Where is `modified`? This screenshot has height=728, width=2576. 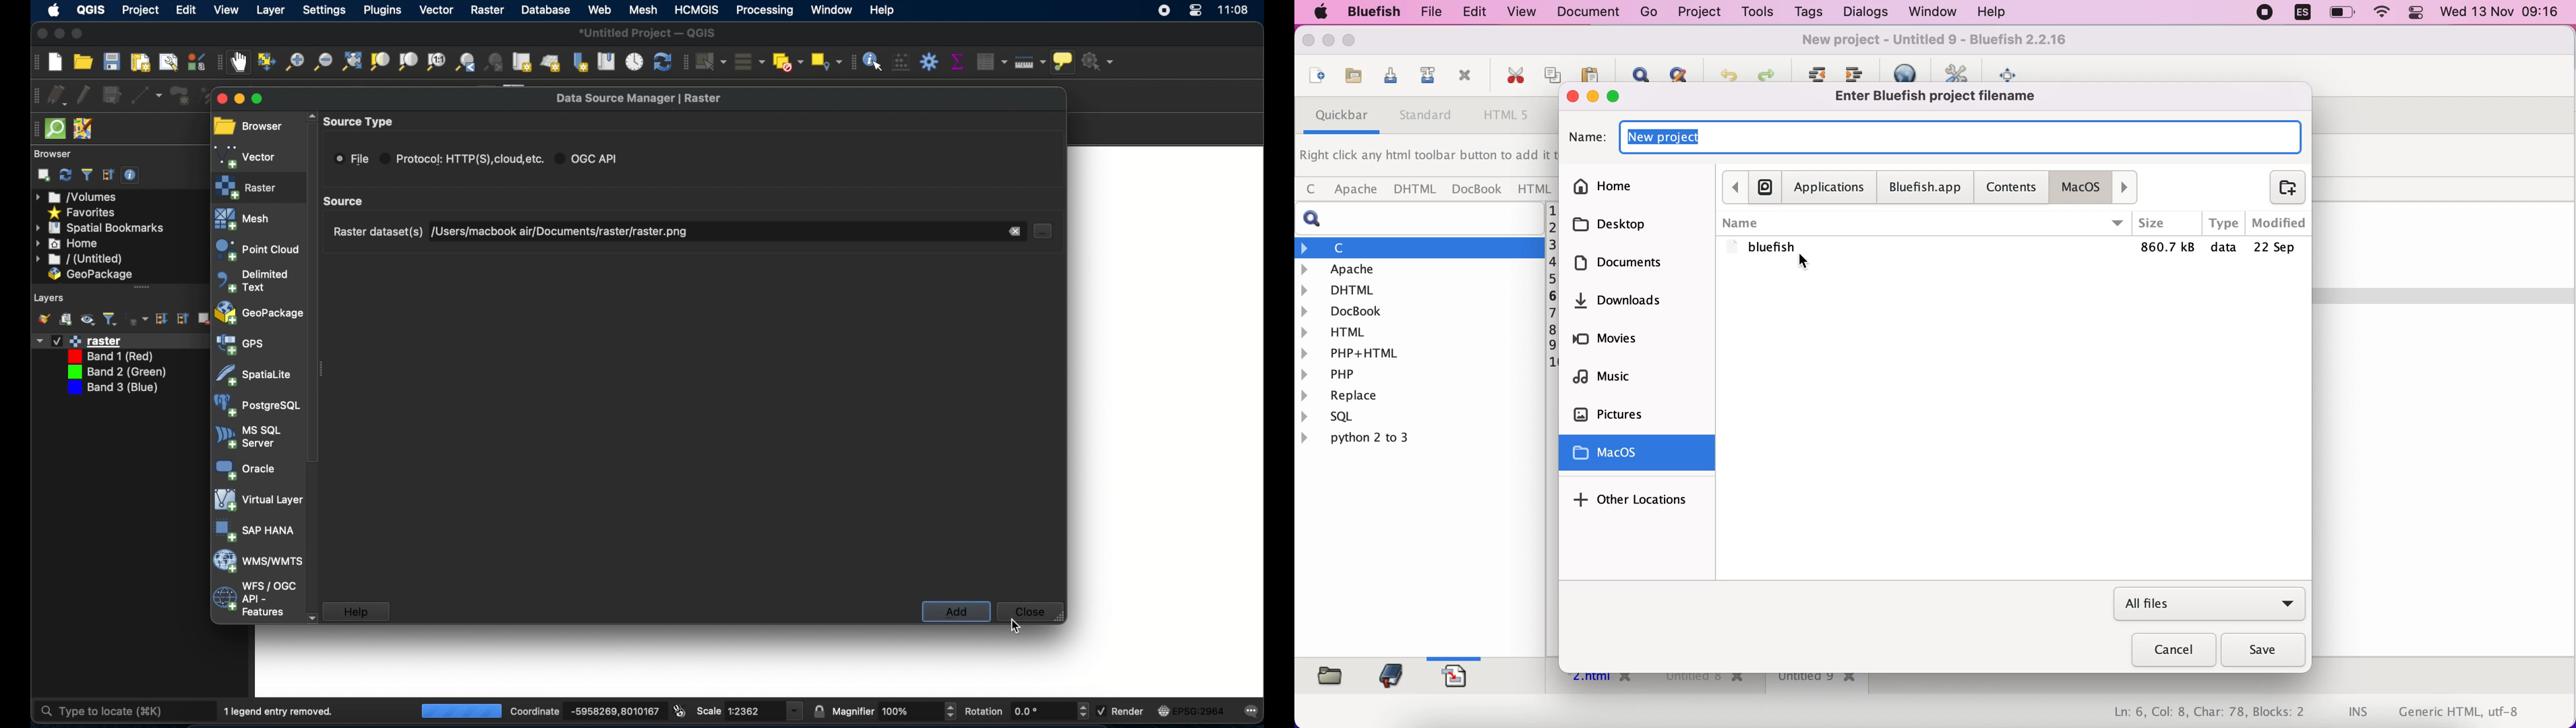
modified is located at coordinates (2277, 223).